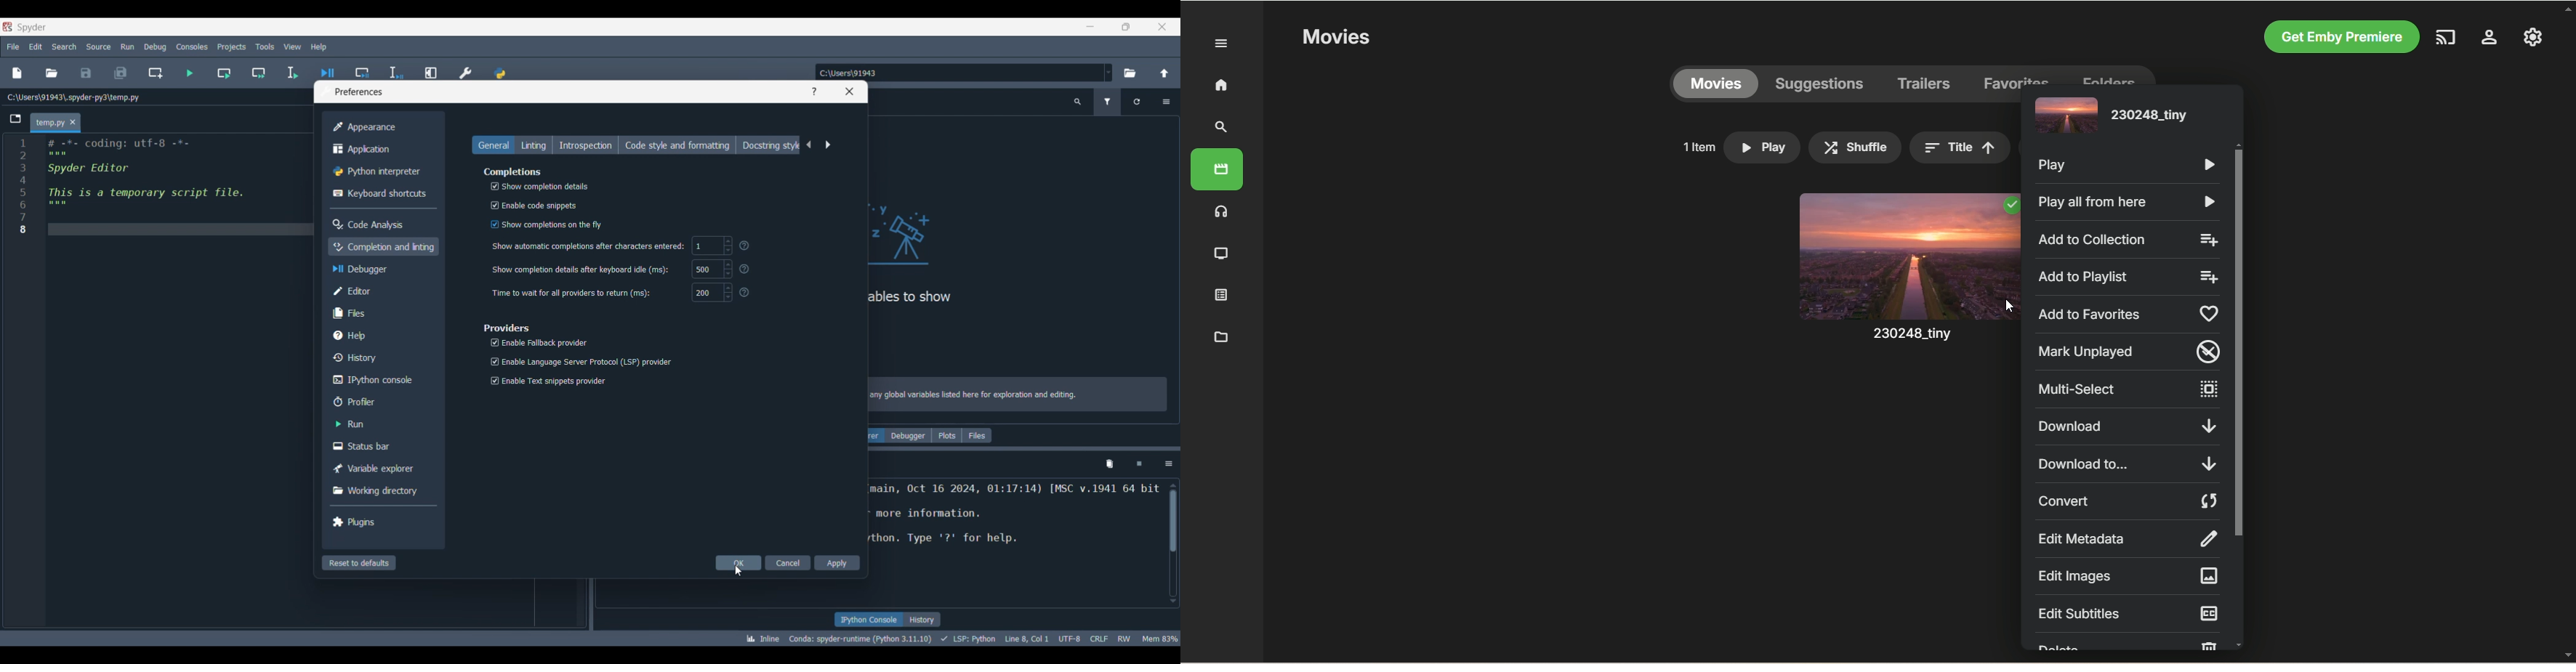 The width and height of the screenshot is (2576, 672). I want to click on Open file, so click(51, 73).